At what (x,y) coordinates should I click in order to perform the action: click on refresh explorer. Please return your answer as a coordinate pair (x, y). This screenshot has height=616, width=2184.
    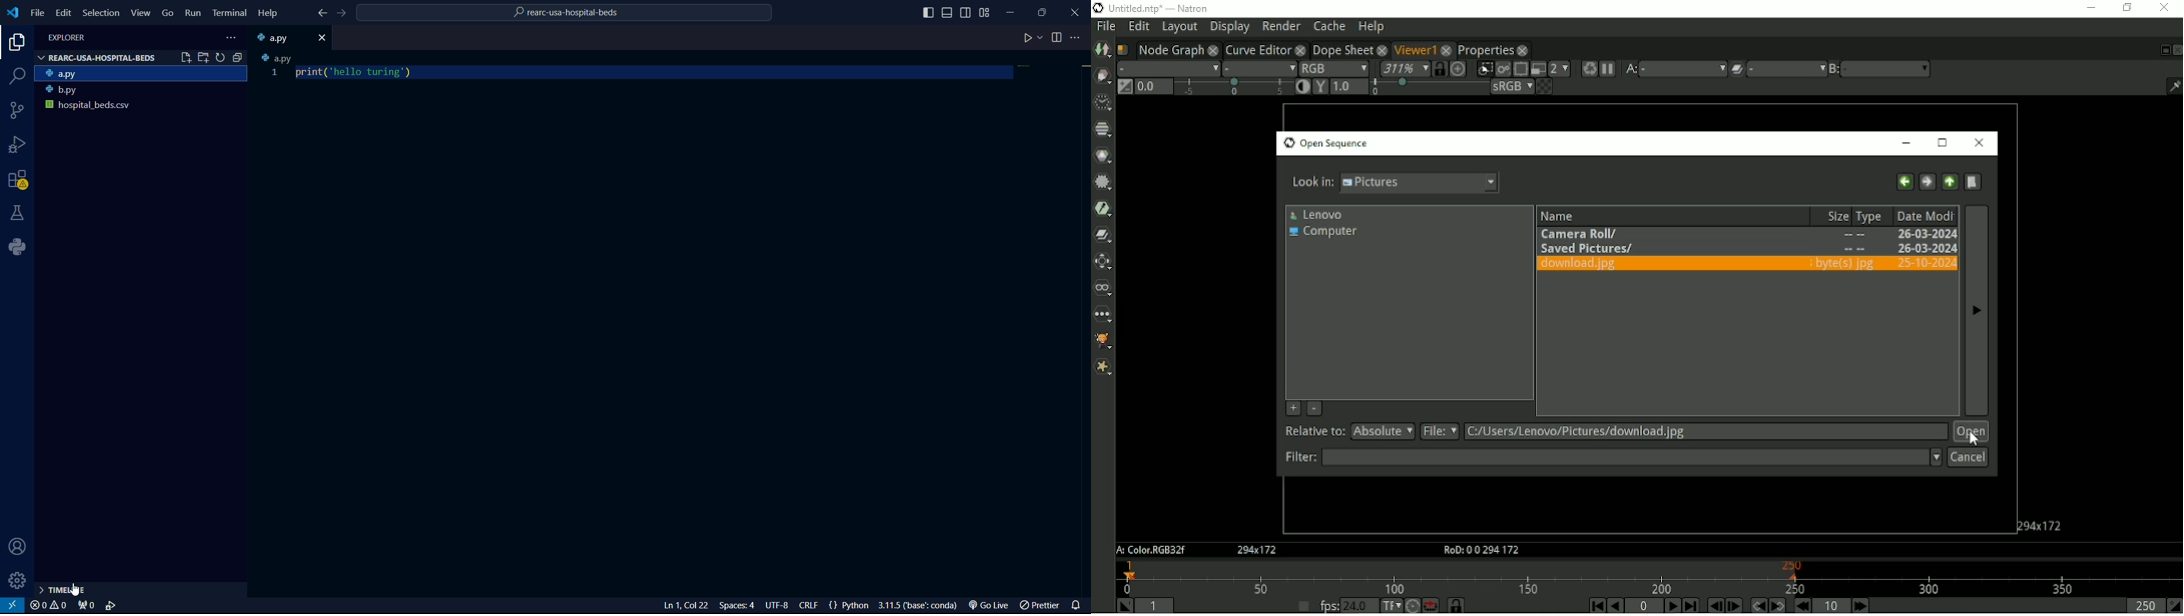
    Looking at the image, I should click on (221, 57).